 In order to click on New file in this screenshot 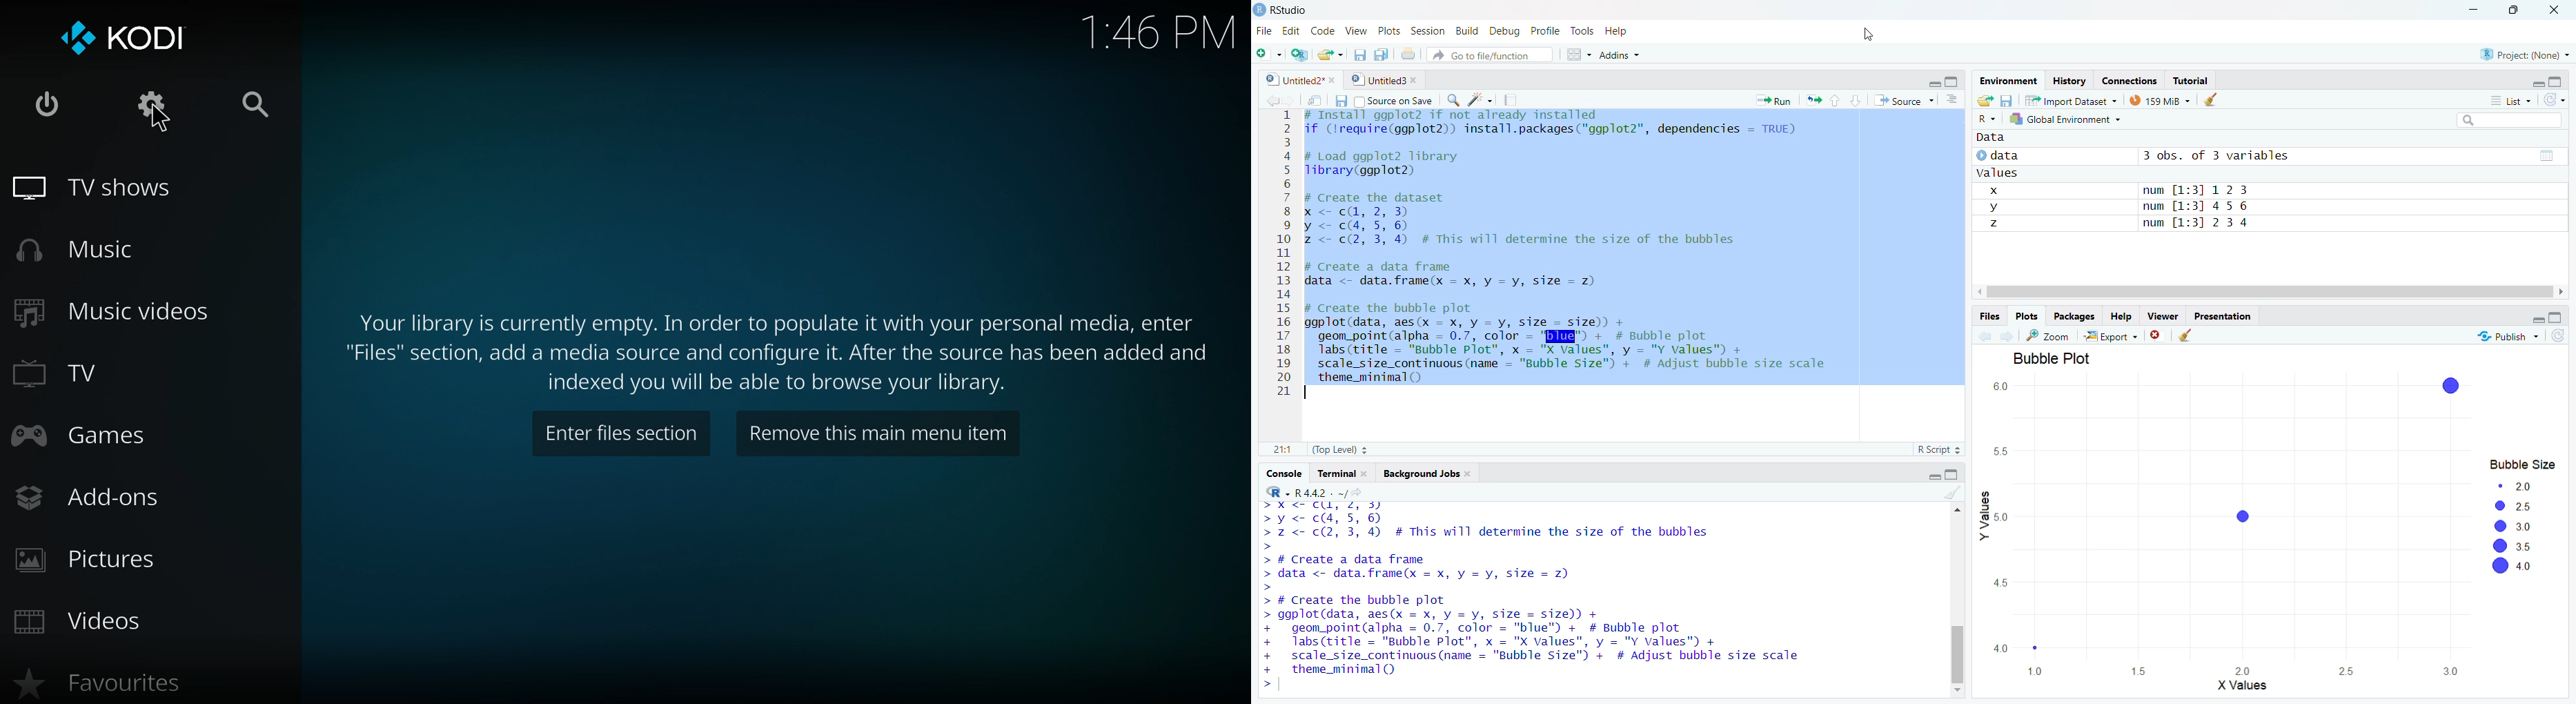, I will do `click(1266, 50)`.